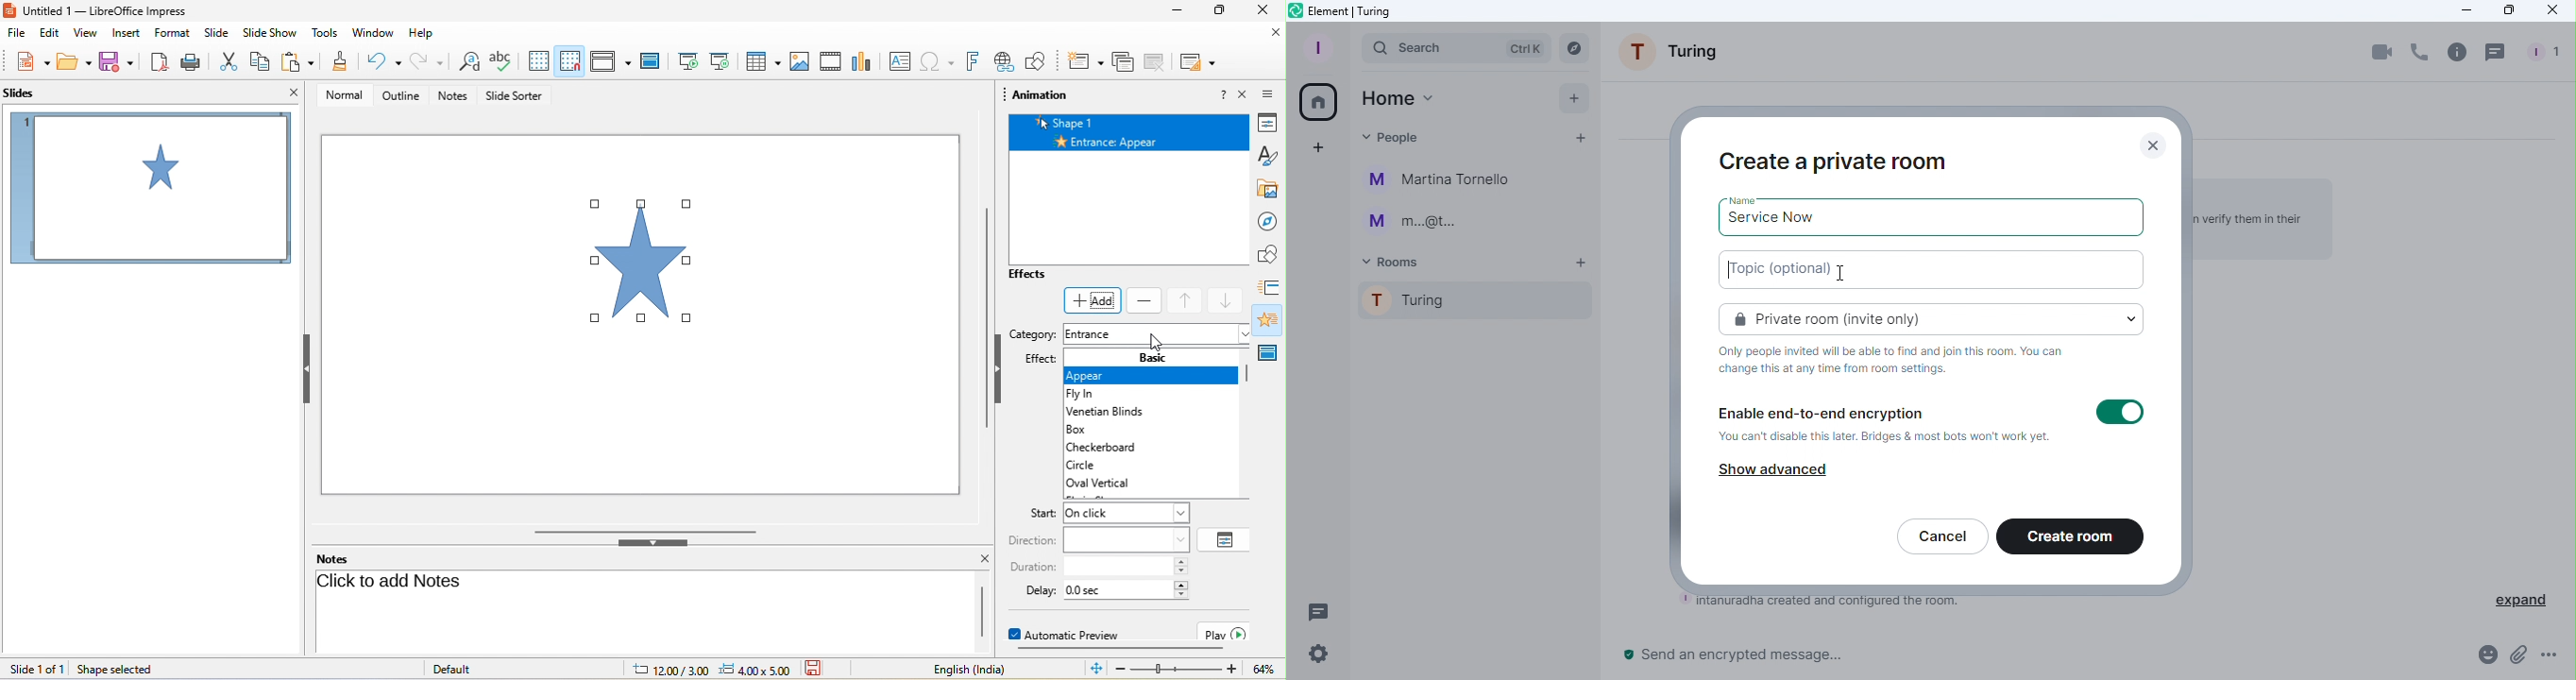 This screenshot has width=2576, height=700. What do you see at coordinates (1092, 301) in the screenshot?
I see `select add` at bounding box center [1092, 301].